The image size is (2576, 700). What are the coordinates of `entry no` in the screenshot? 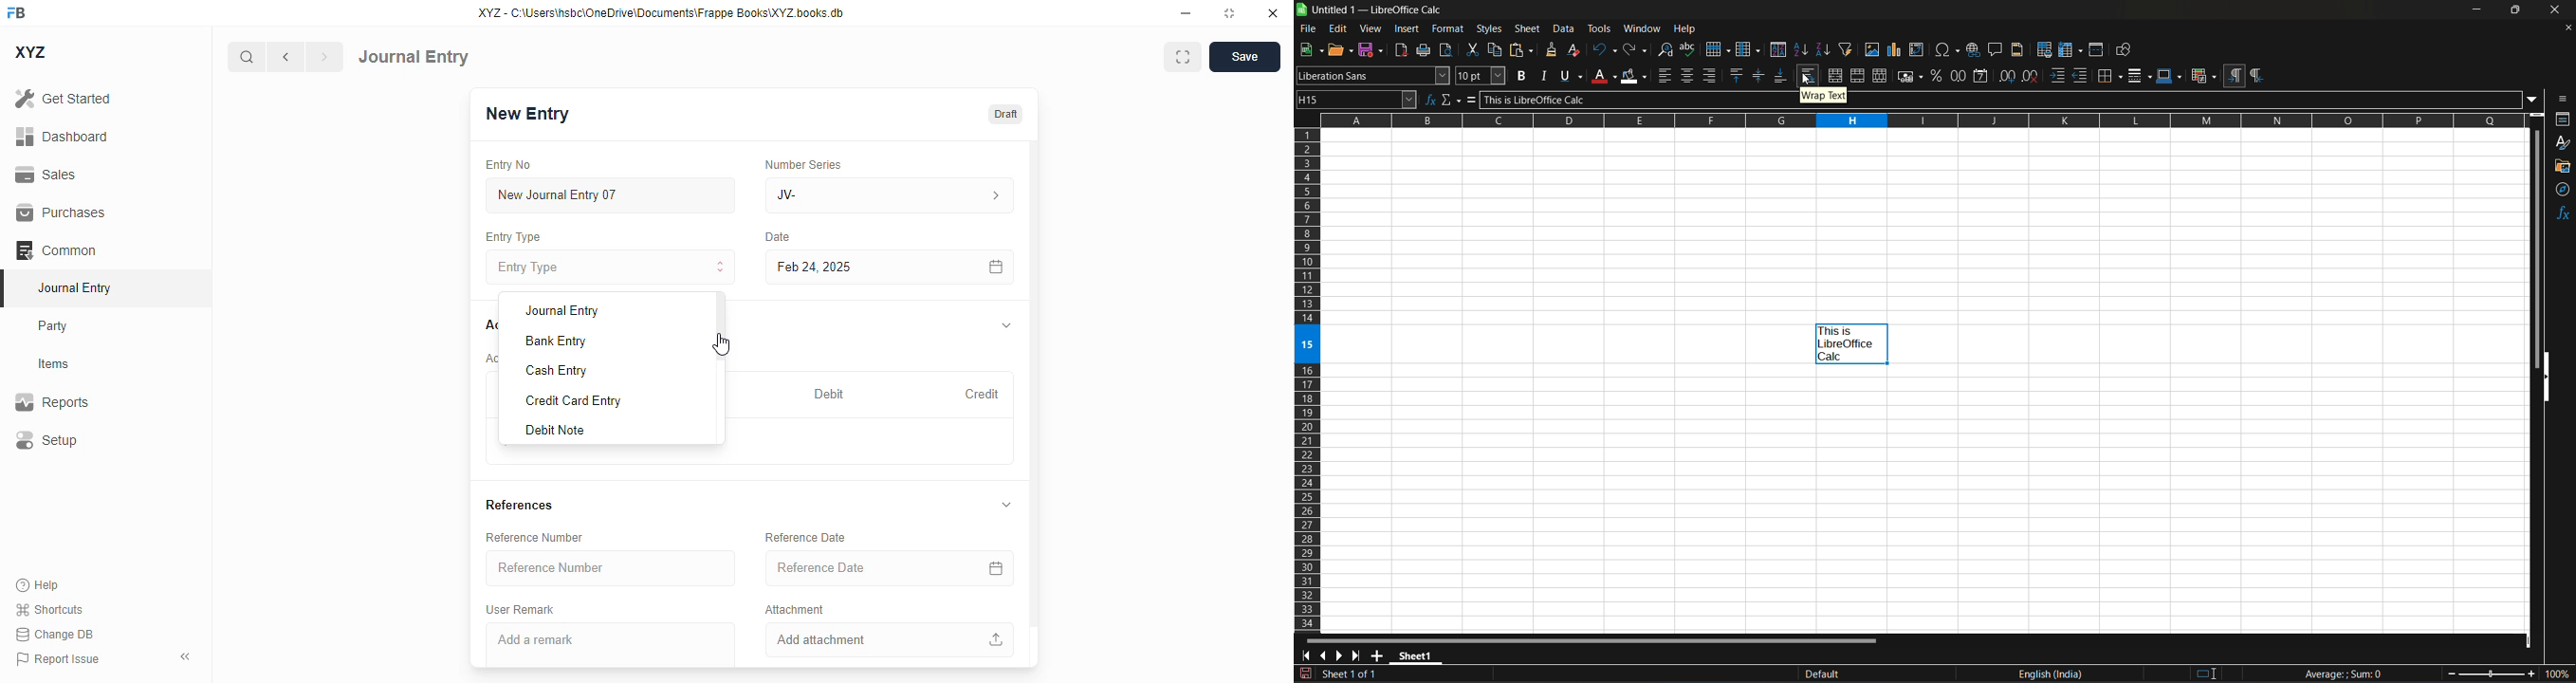 It's located at (509, 164).